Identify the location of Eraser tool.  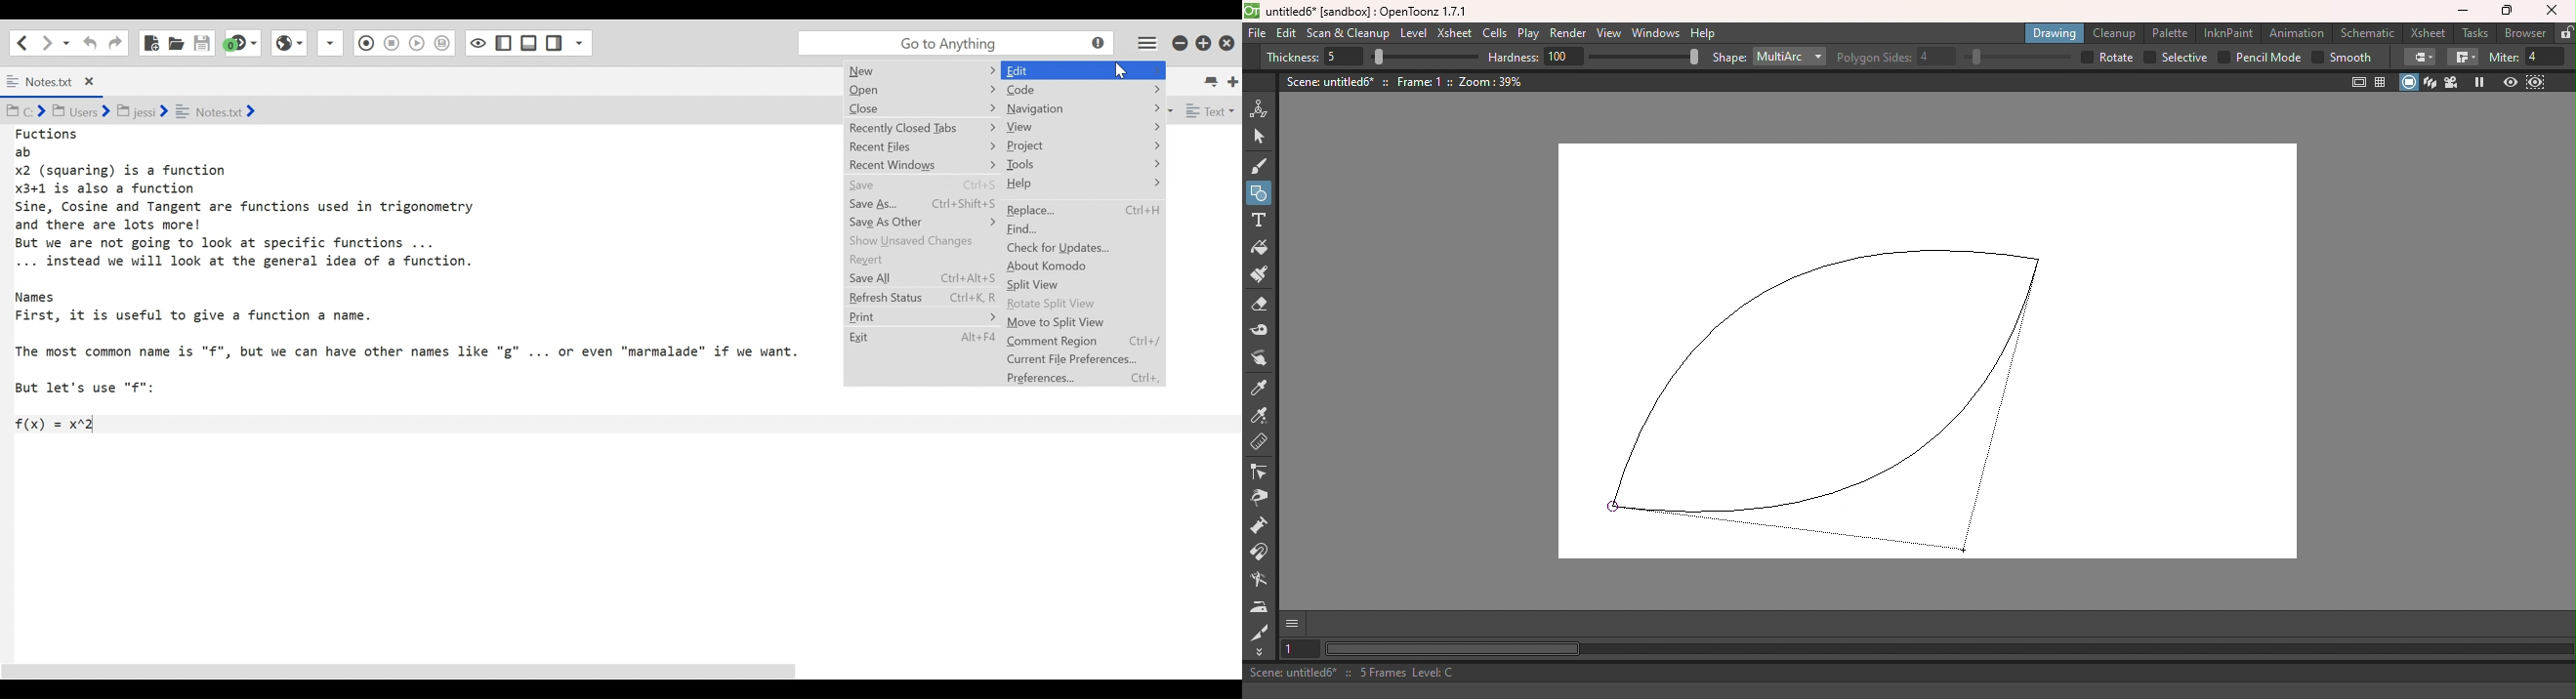
(1259, 306).